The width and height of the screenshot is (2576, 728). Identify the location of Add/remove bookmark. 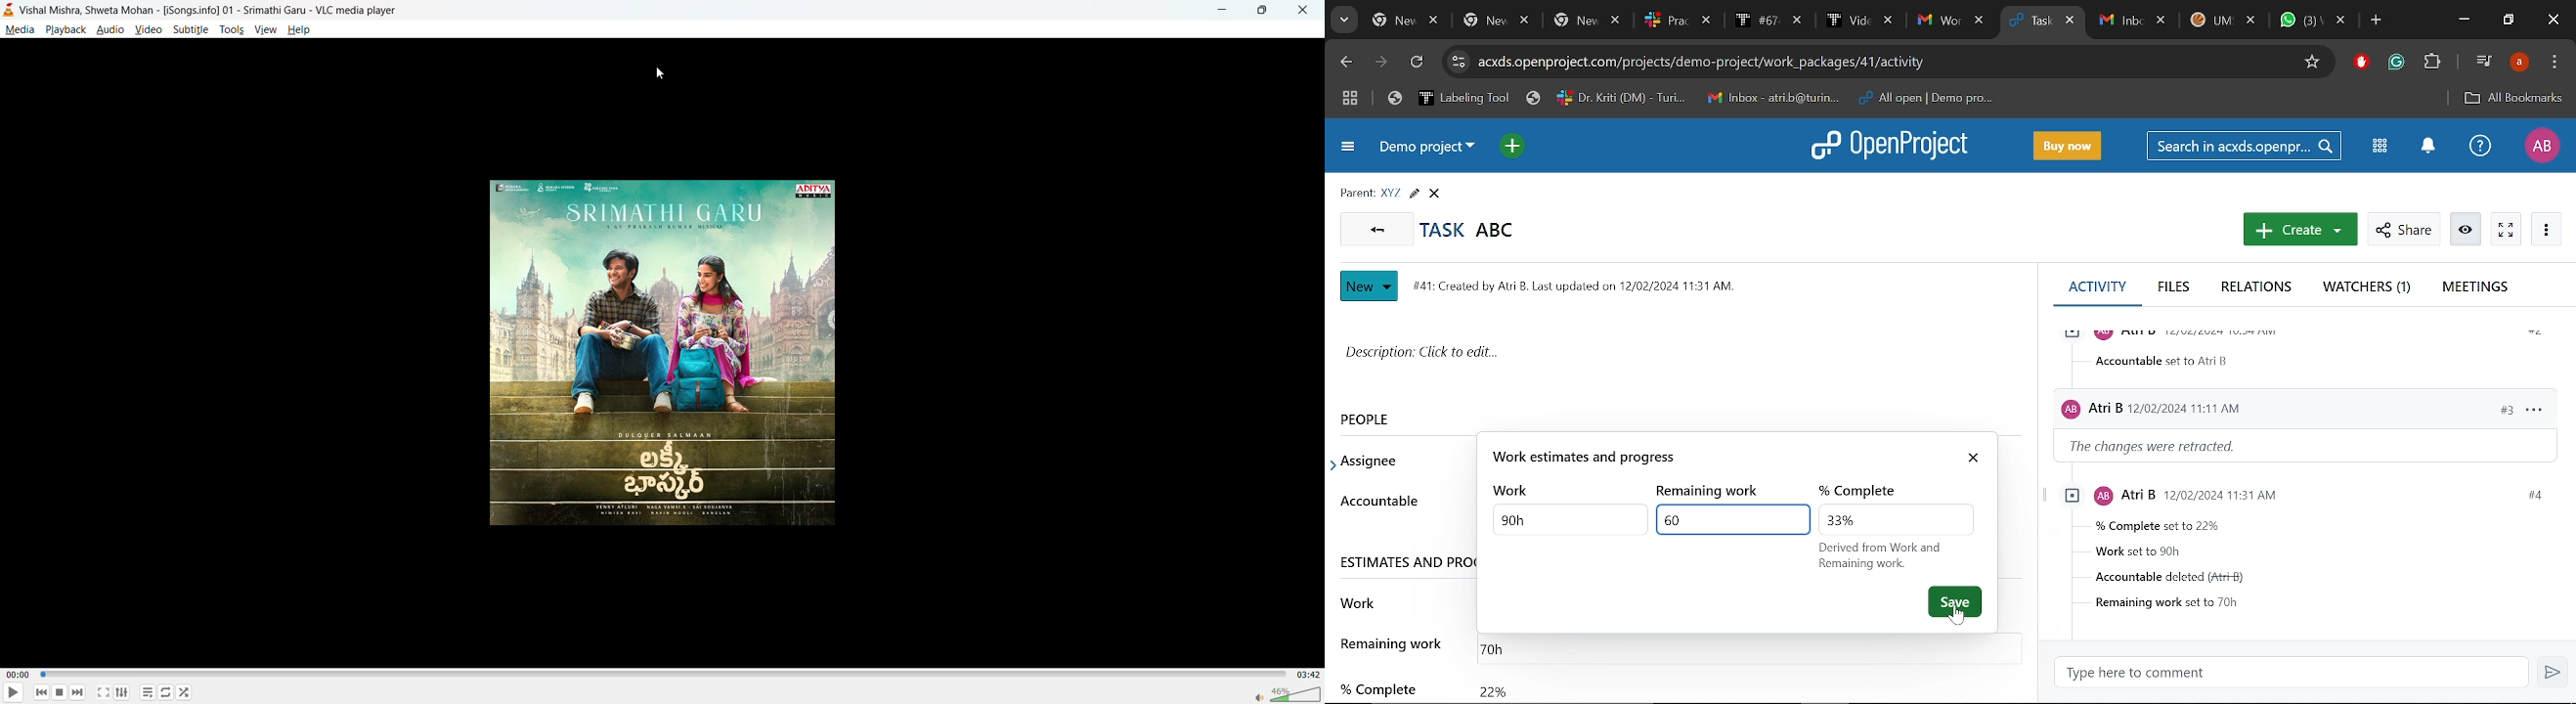
(2314, 60).